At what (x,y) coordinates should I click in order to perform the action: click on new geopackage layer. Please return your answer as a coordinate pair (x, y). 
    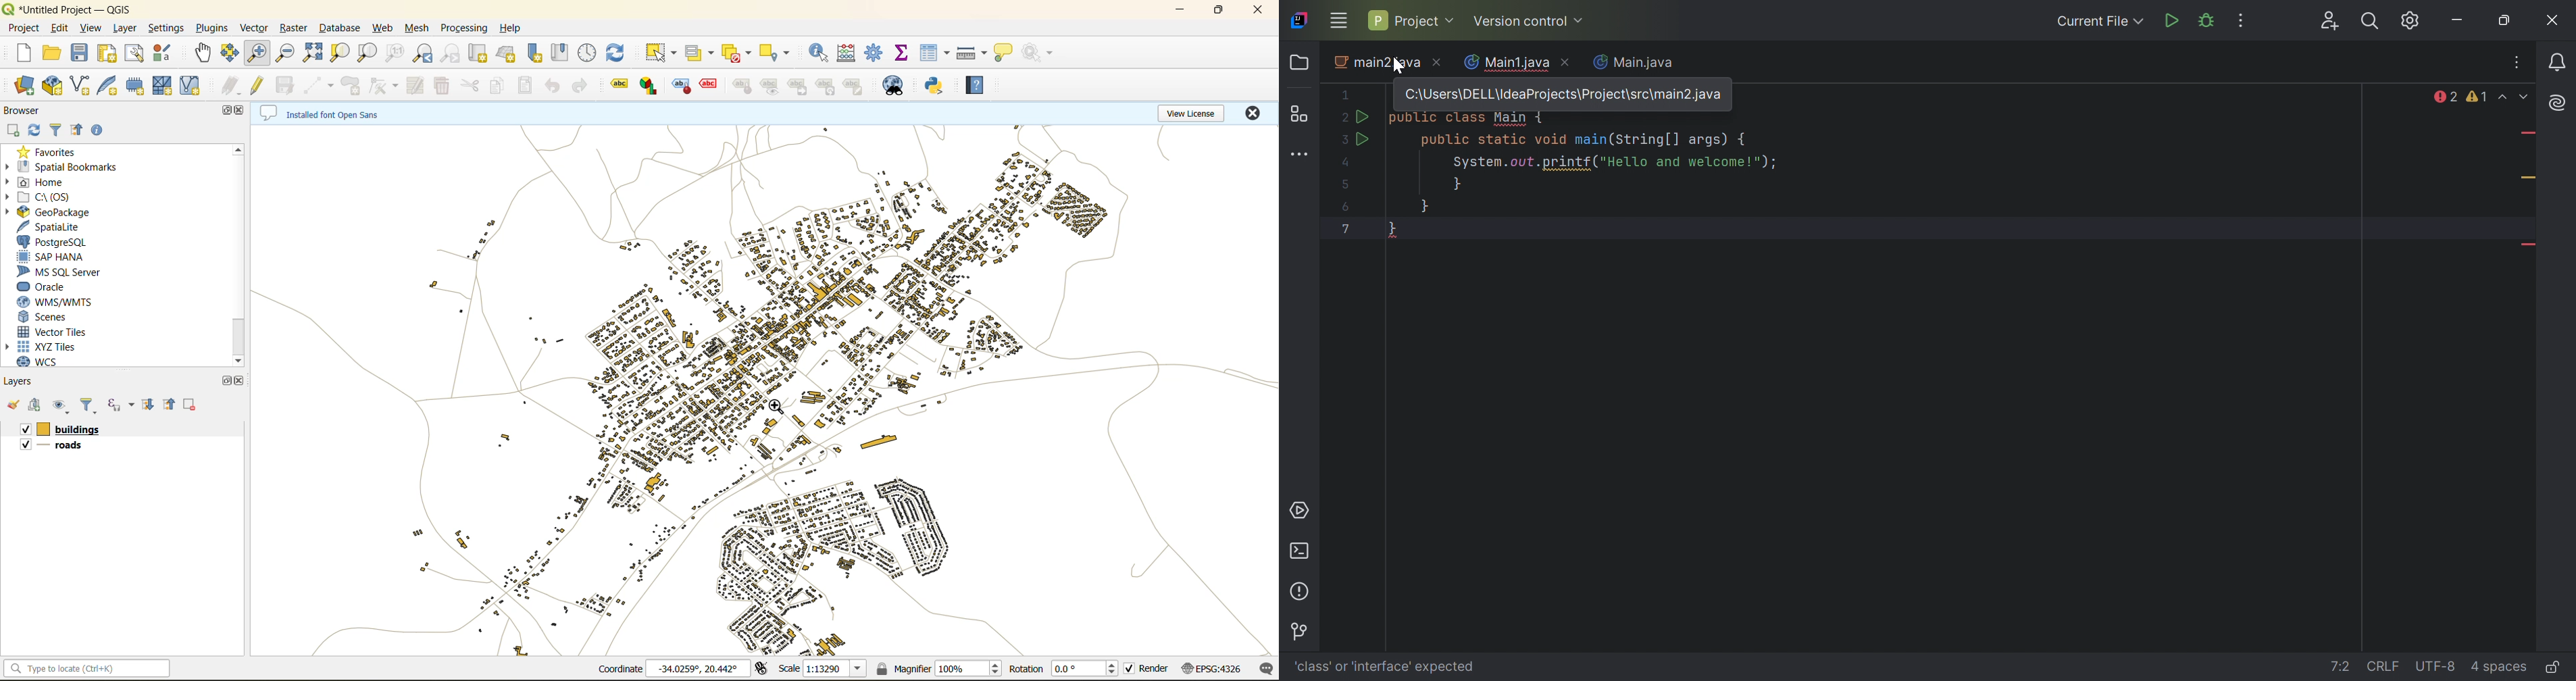
    Looking at the image, I should click on (55, 85).